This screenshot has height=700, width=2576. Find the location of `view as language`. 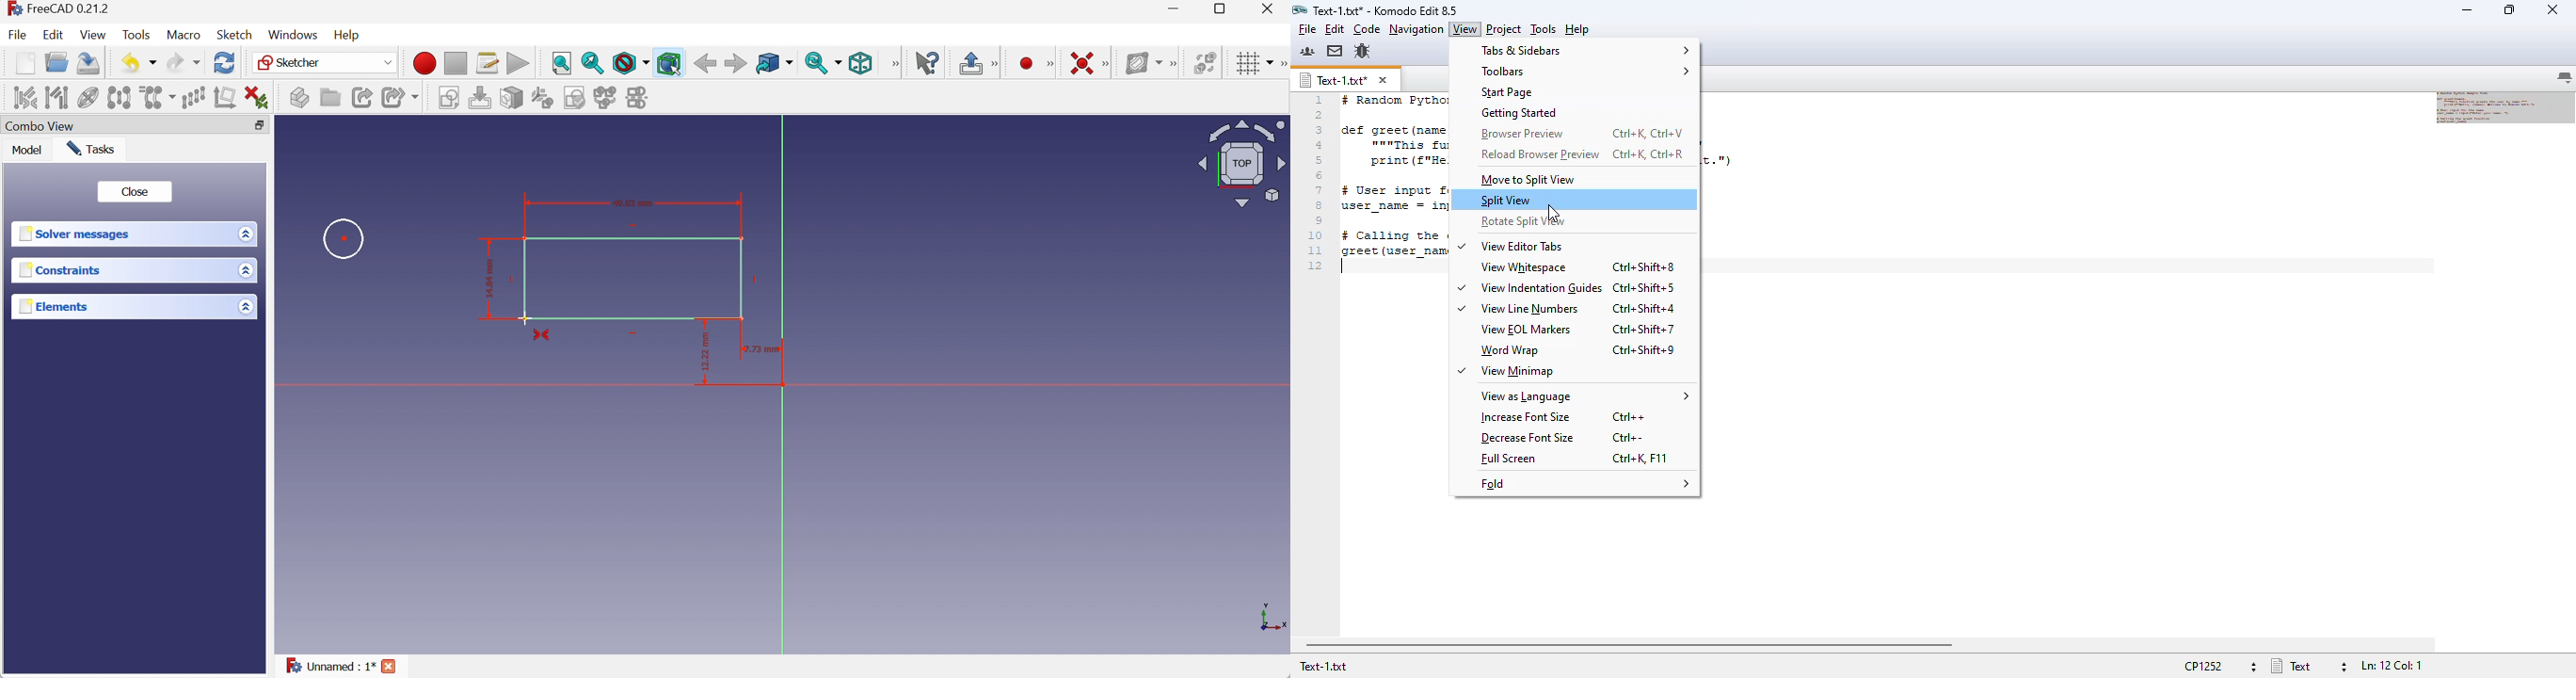

view as language is located at coordinates (1585, 397).